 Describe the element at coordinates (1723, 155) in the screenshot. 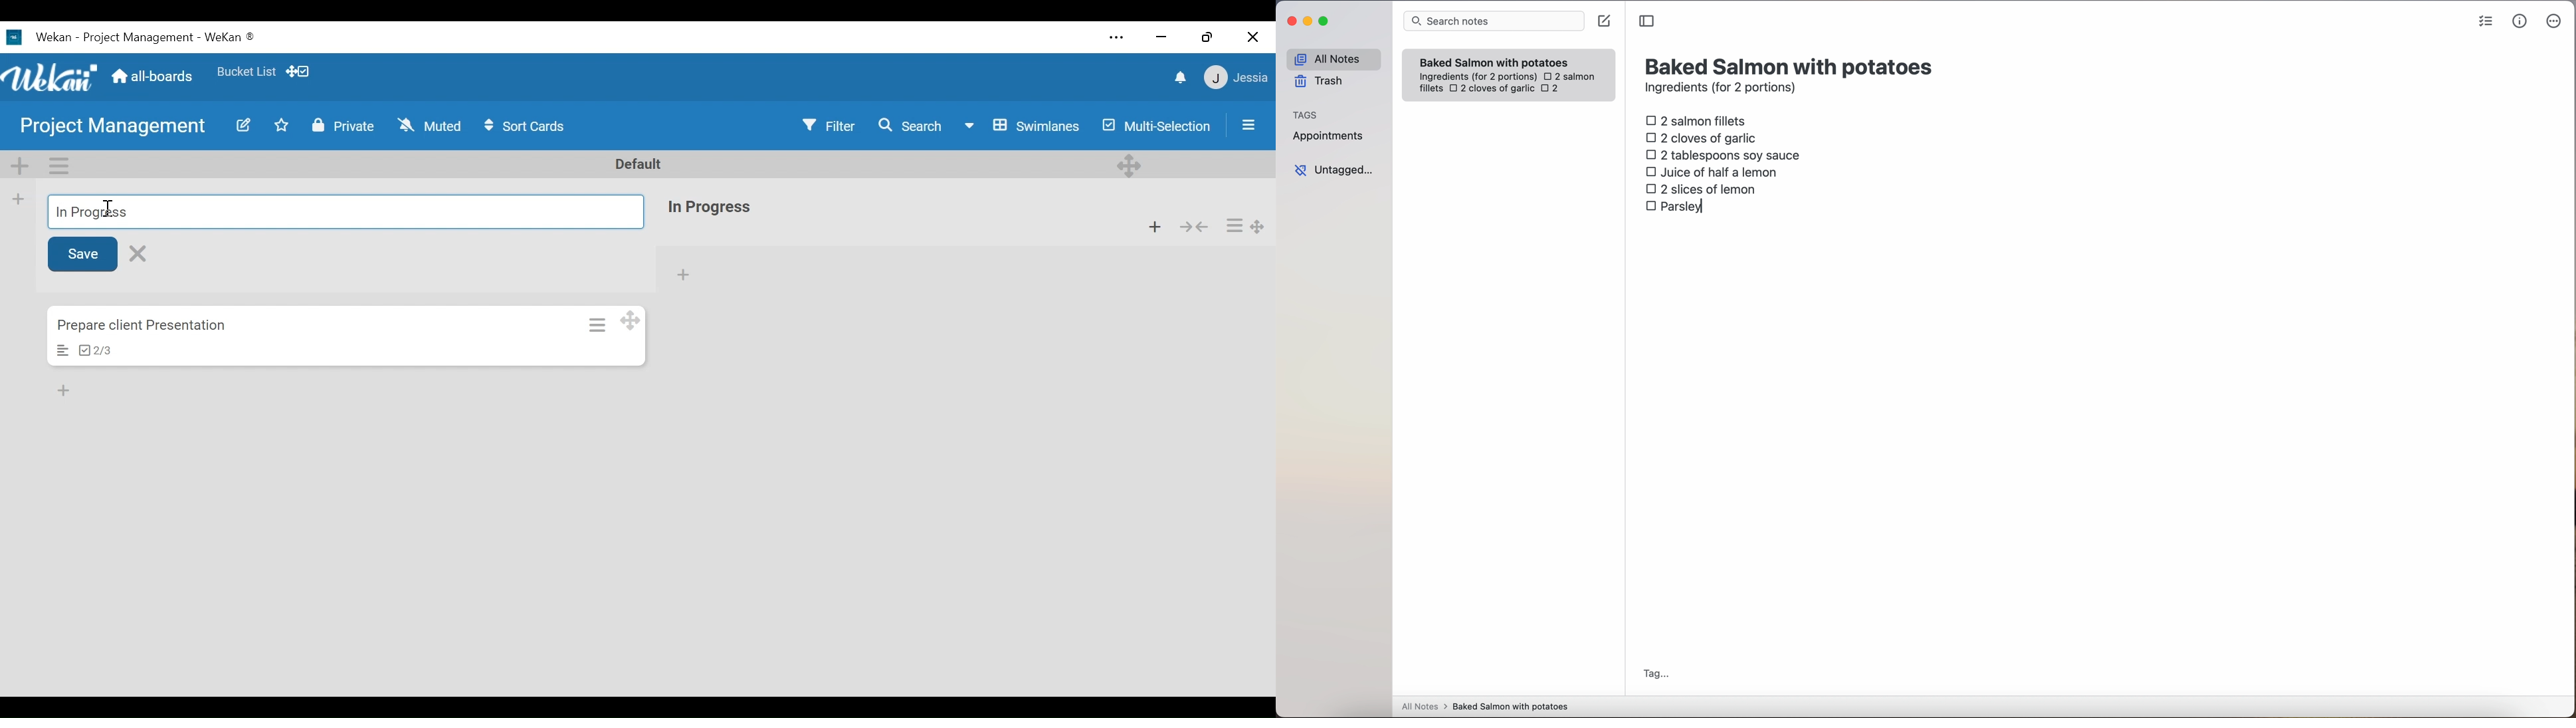

I see `2 tablespoons soy sauce` at that location.